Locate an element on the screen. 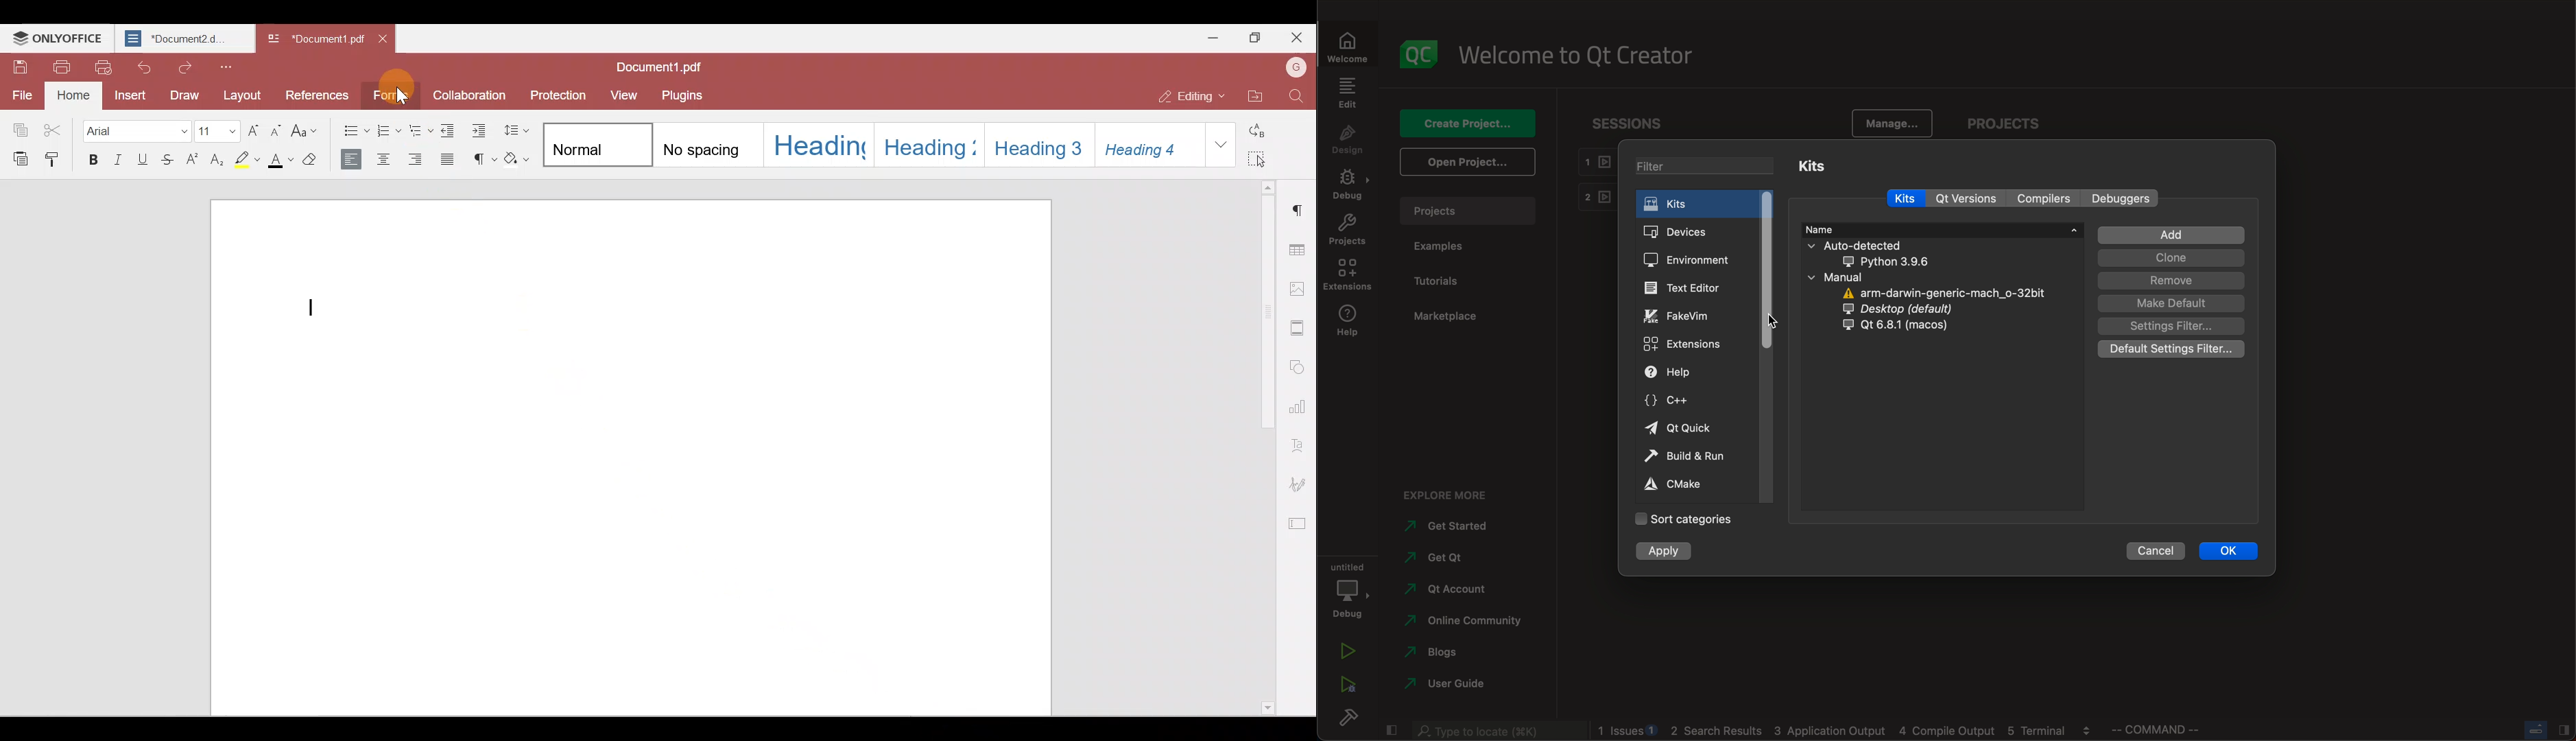 This screenshot has height=756, width=2576. close slide bar is located at coordinates (2542, 728).